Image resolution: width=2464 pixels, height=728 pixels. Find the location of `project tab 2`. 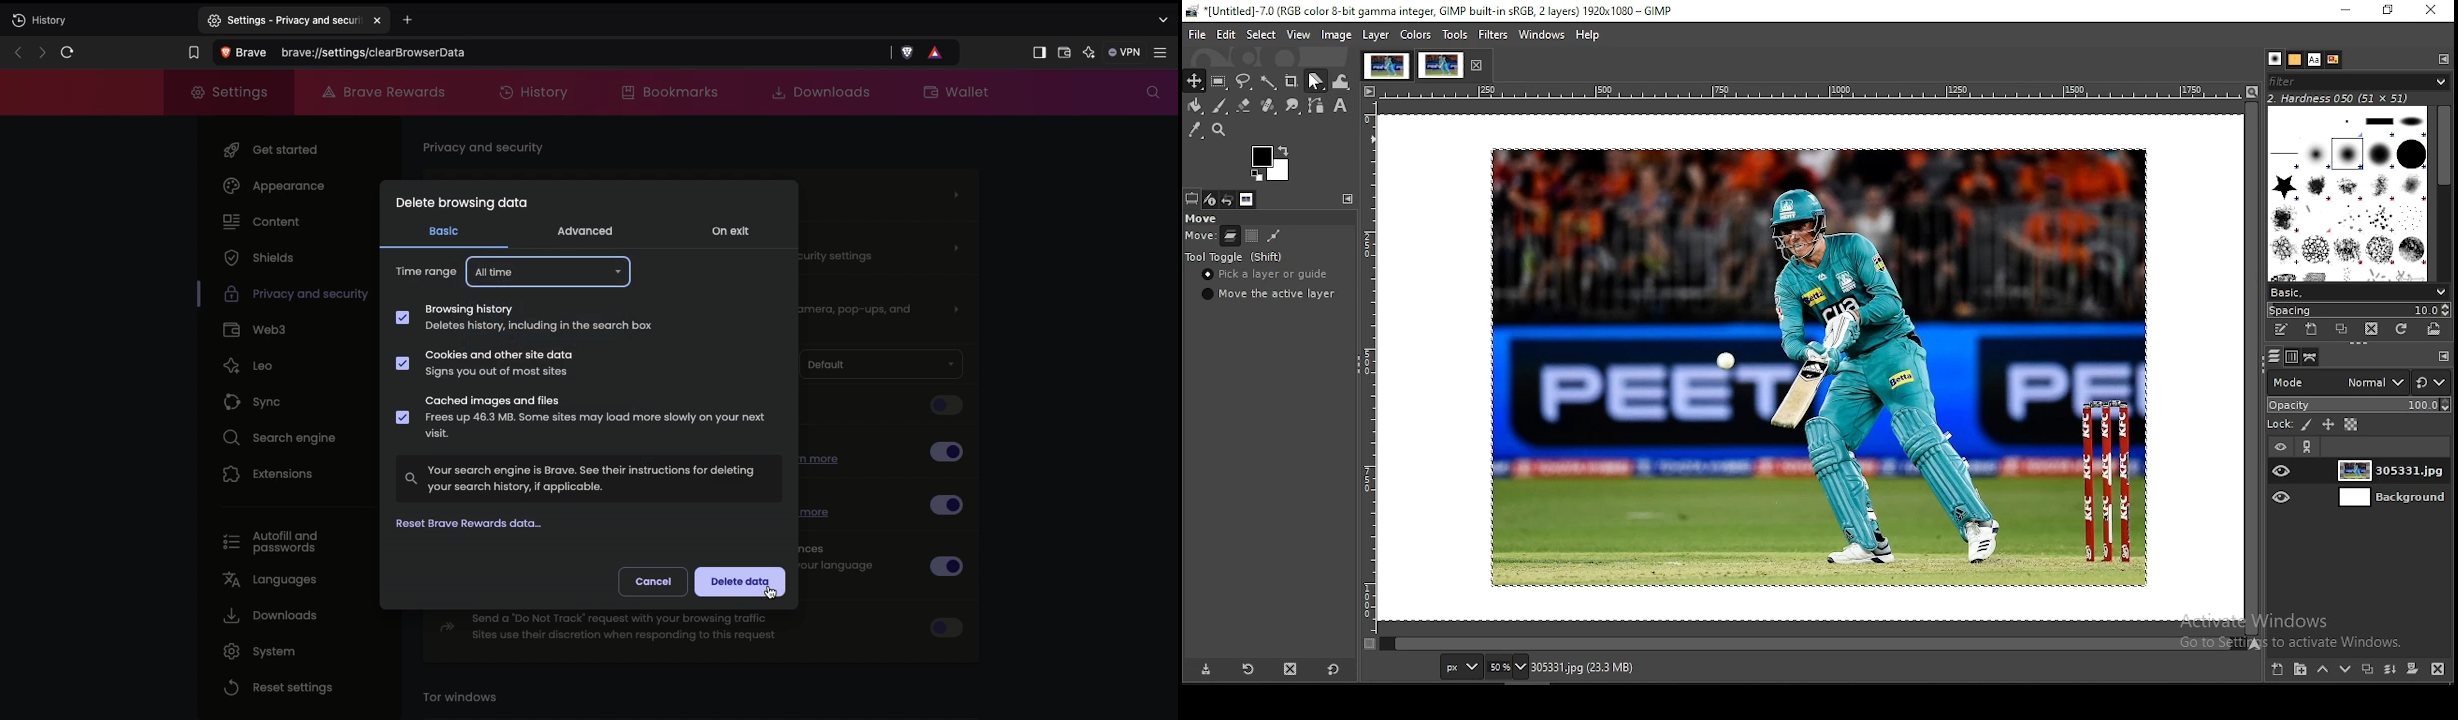

project tab 2 is located at coordinates (1441, 65).